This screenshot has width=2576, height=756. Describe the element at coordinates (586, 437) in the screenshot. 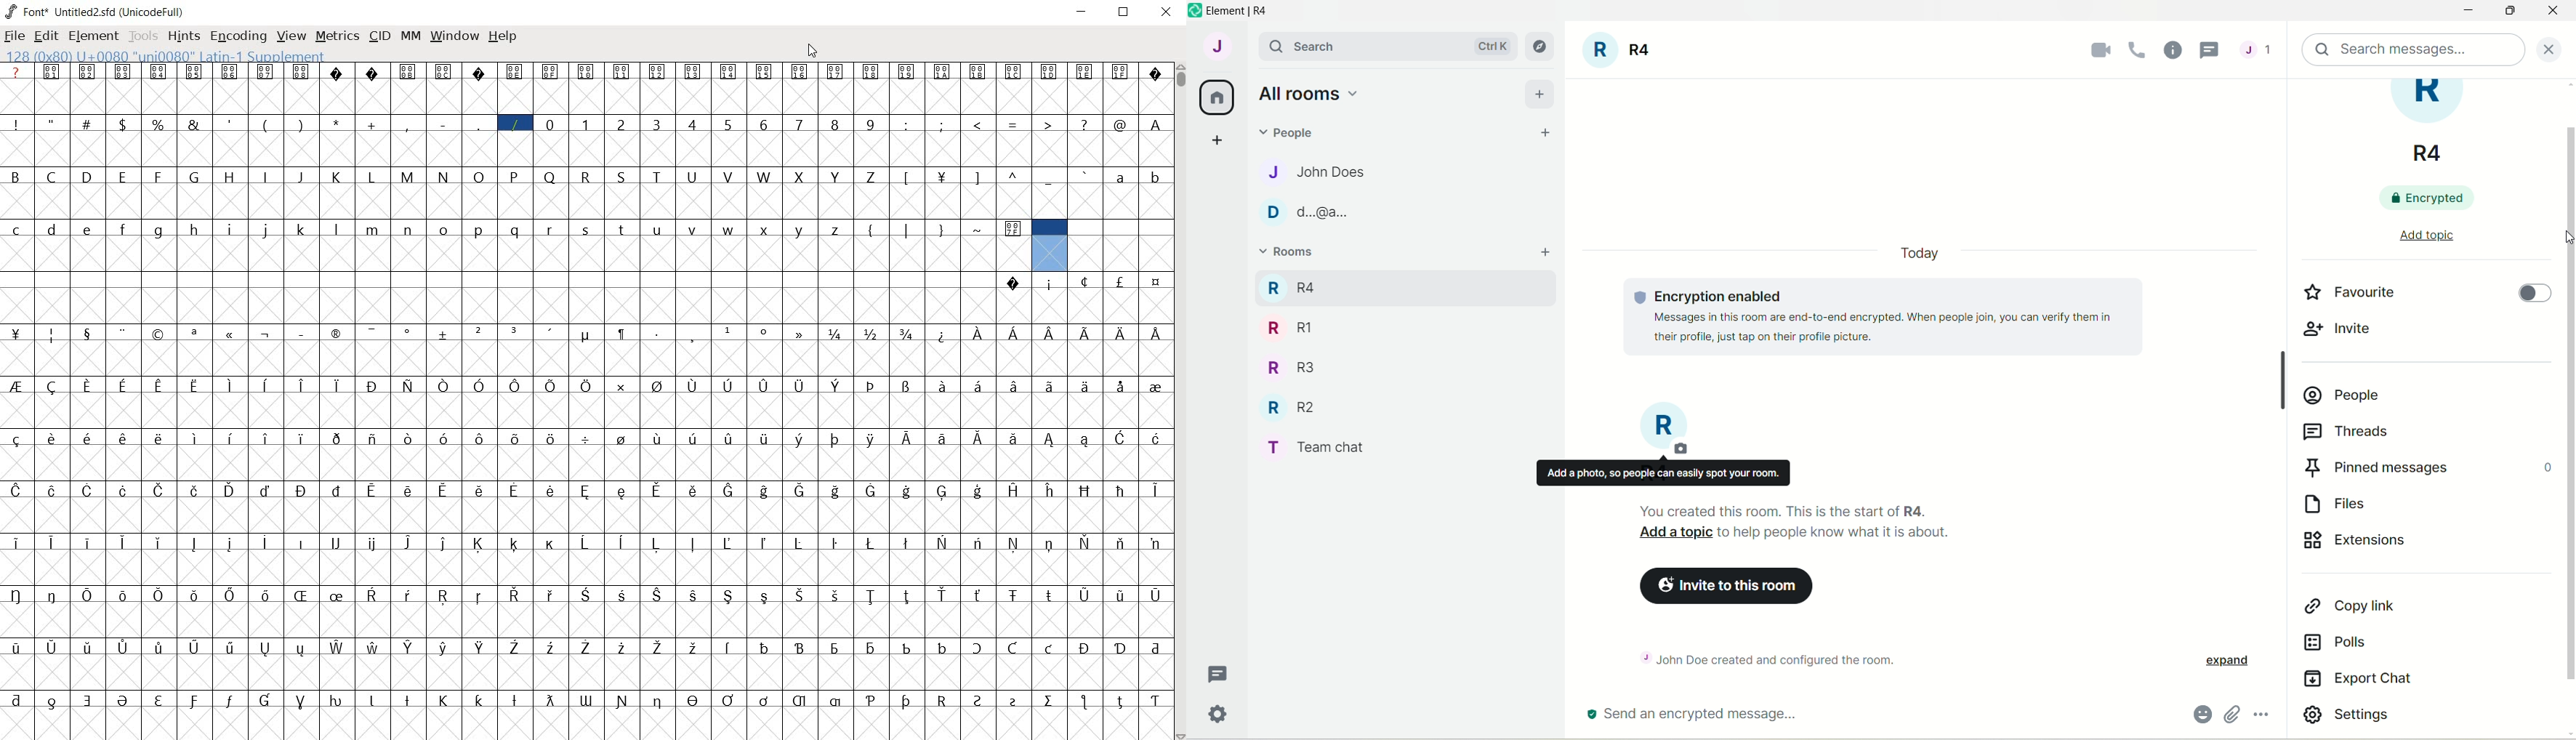

I see `Symbol` at that location.